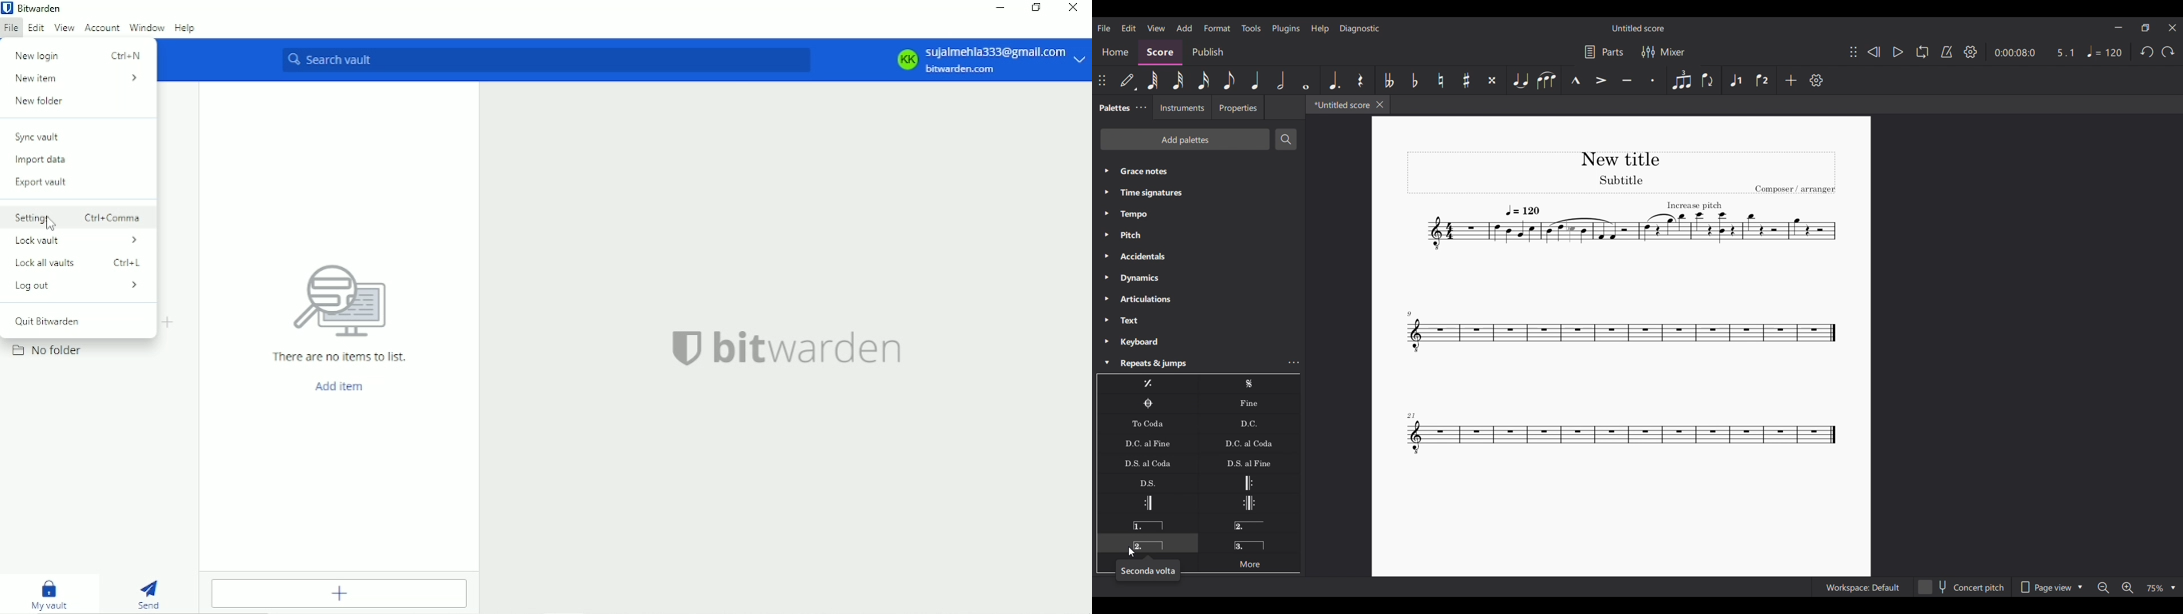 The width and height of the screenshot is (2184, 616). What do you see at coordinates (1638, 28) in the screenshot?
I see `Untitled score` at bounding box center [1638, 28].